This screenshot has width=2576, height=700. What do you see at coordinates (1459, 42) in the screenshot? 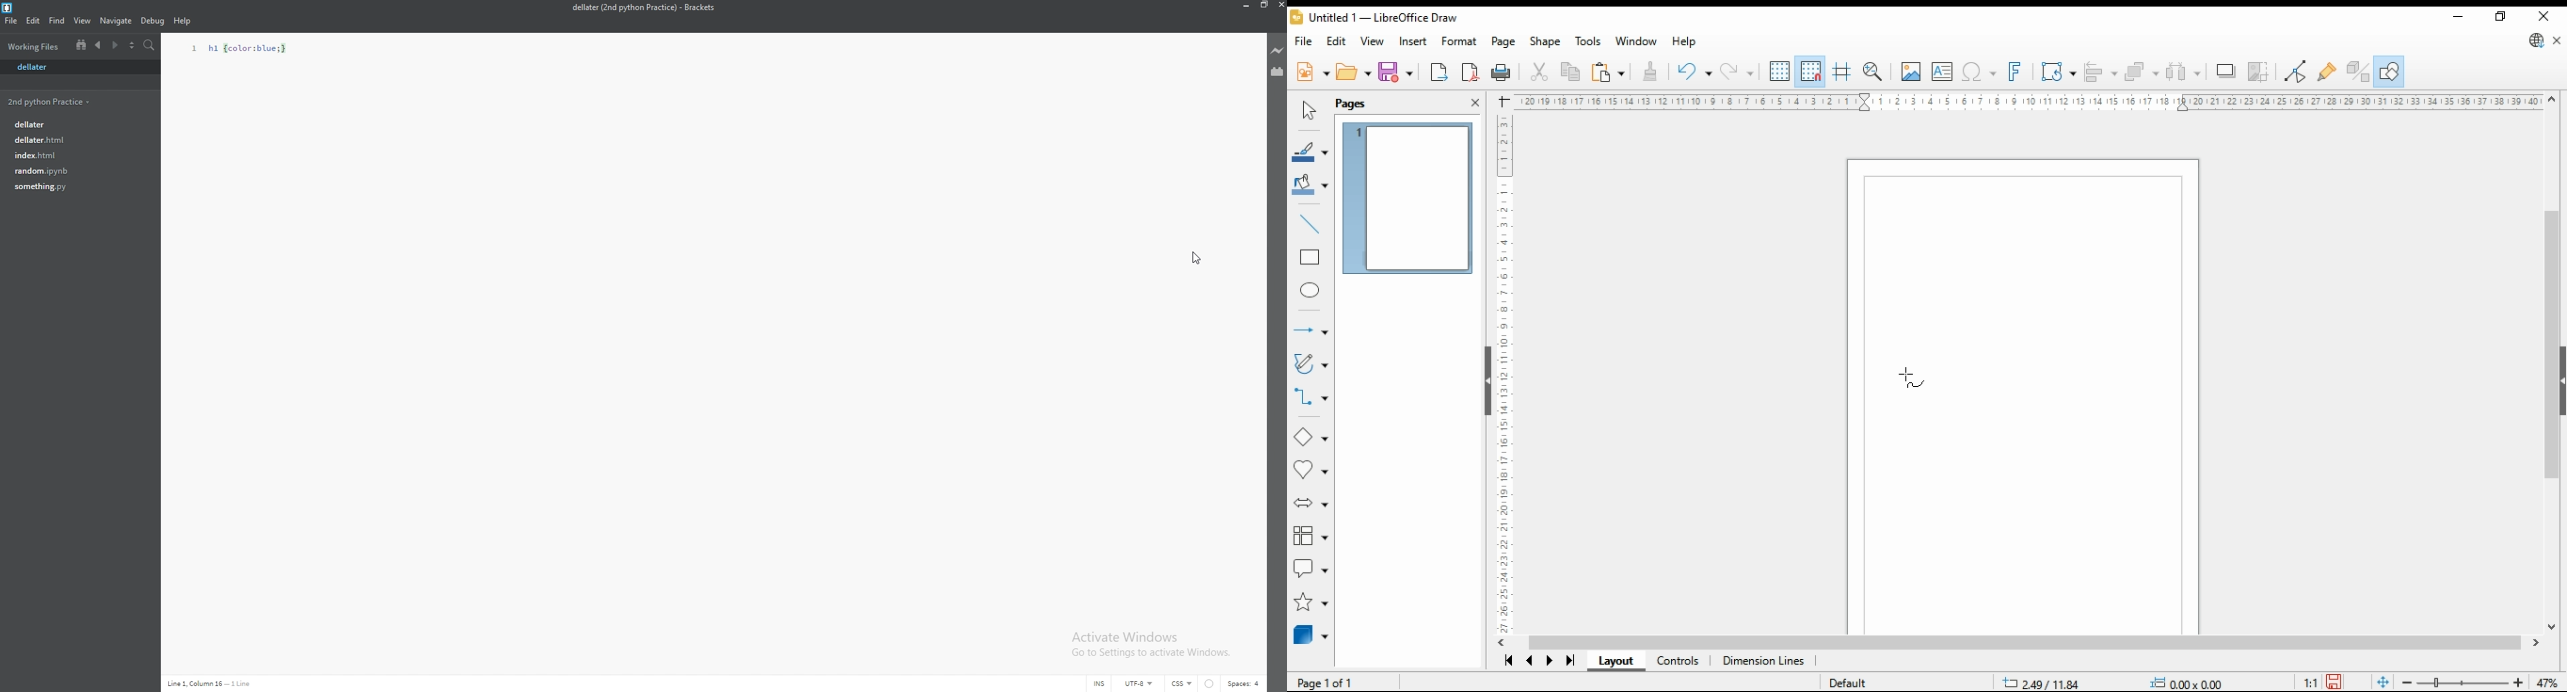
I see `format` at bounding box center [1459, 42].